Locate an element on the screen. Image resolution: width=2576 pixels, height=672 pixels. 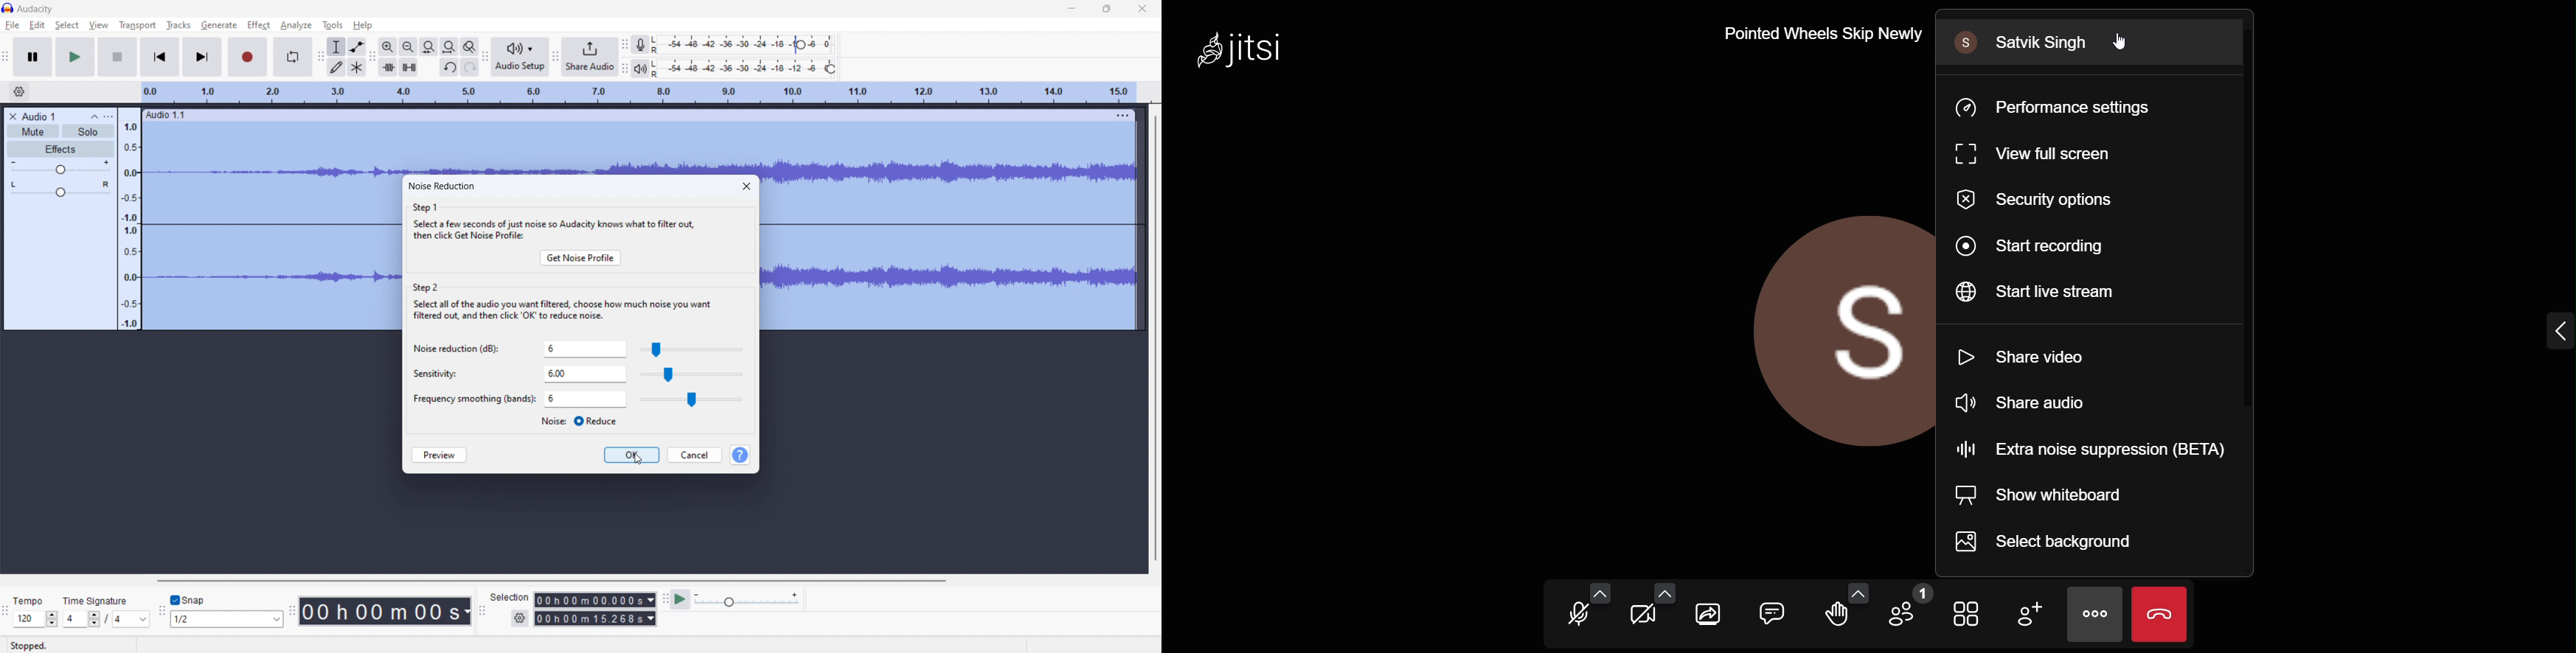
play is located at coordinates (76, 57).